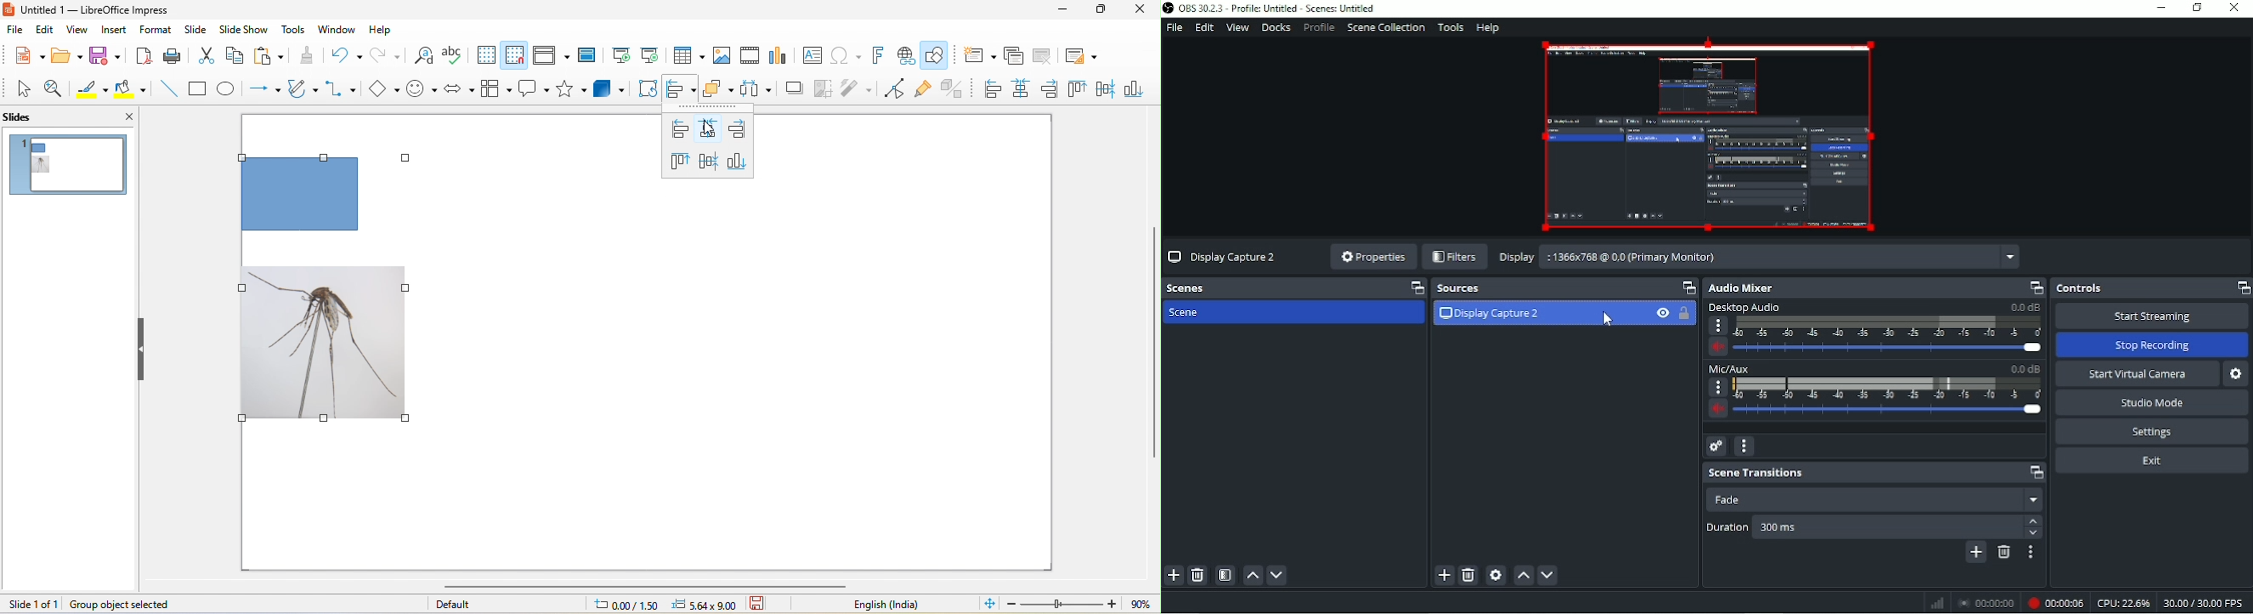  Describe the element at coordinates (2151, 345) in the screenshot. I see `Stop recording` at that location.